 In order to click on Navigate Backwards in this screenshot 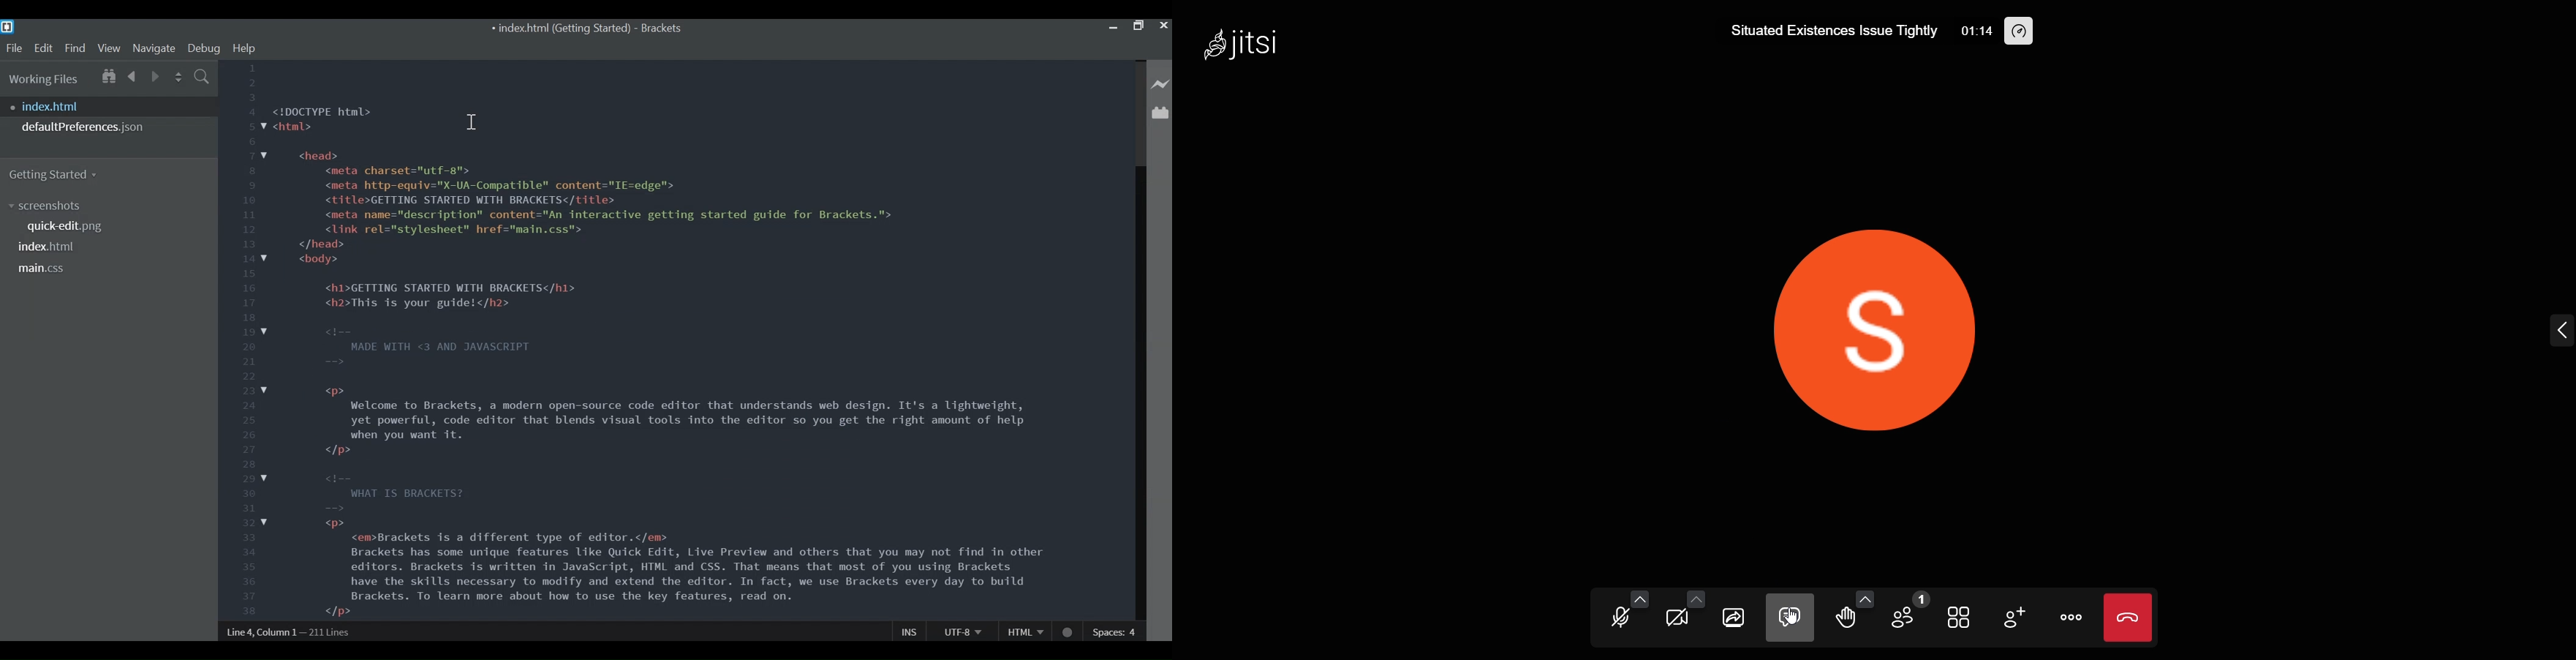, I will do `click(133, 75)`.